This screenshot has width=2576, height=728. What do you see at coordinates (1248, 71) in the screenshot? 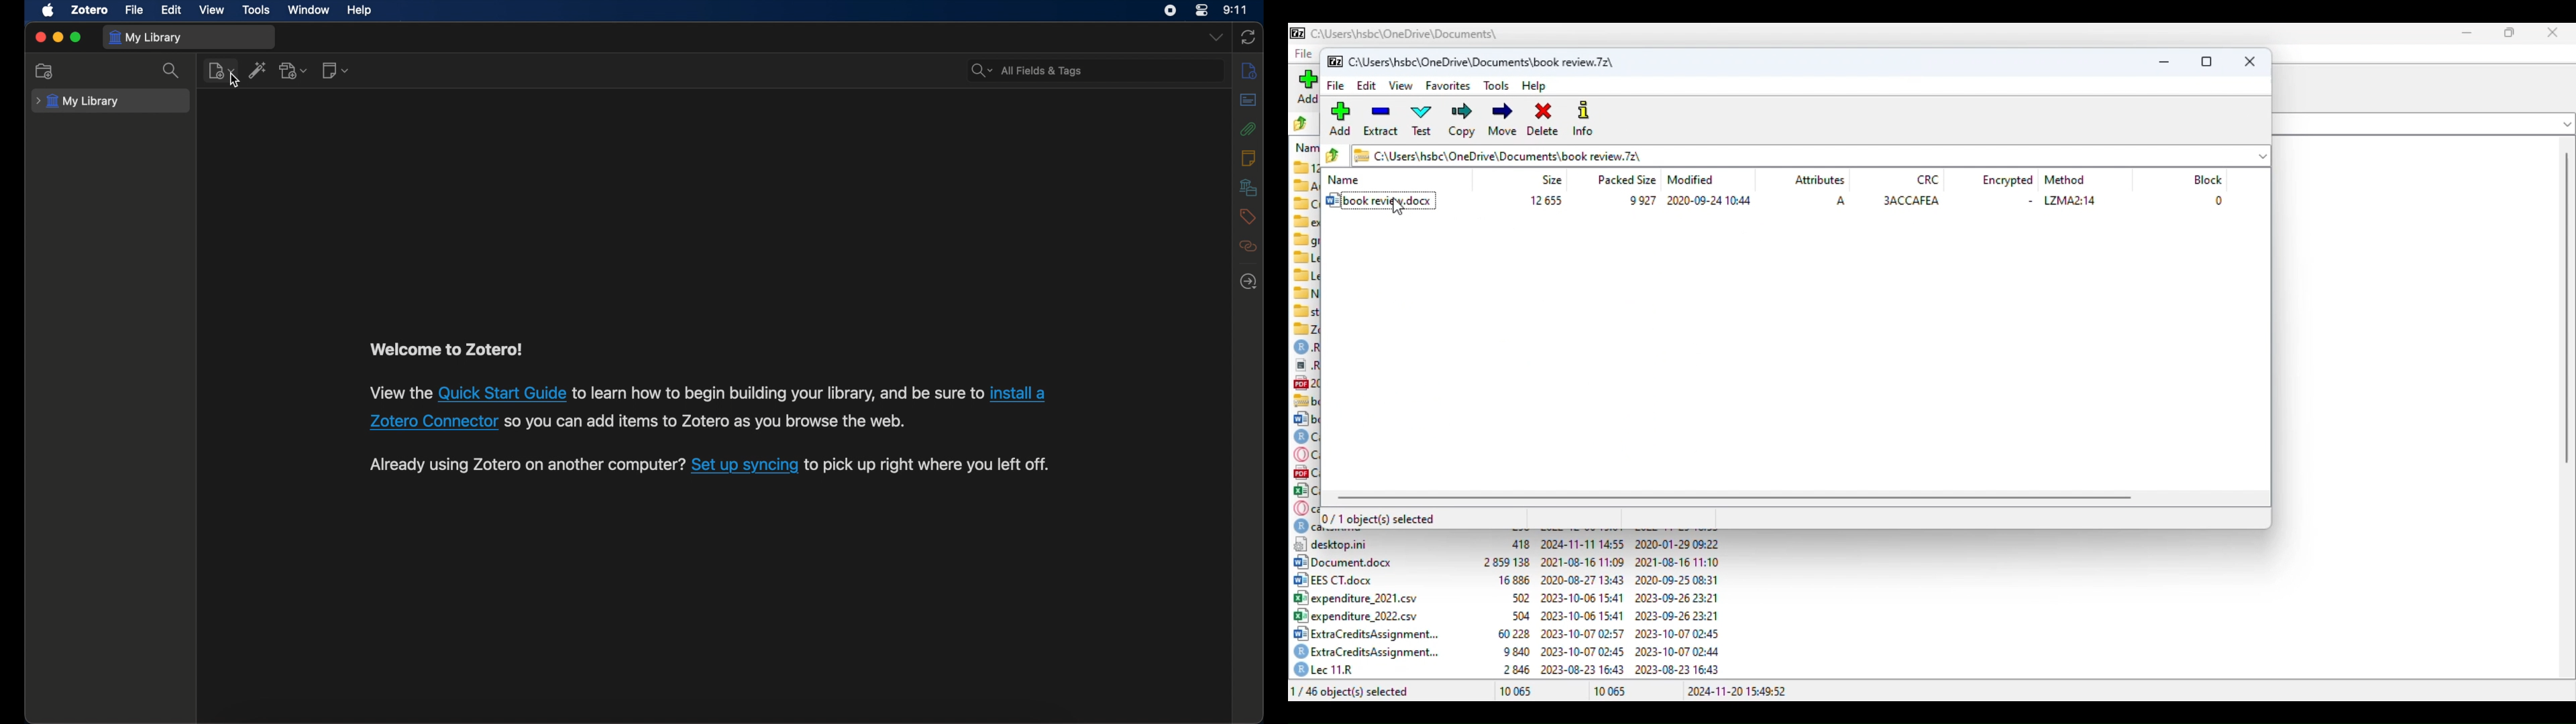
I see `info` at bounding box center [1248, 71].